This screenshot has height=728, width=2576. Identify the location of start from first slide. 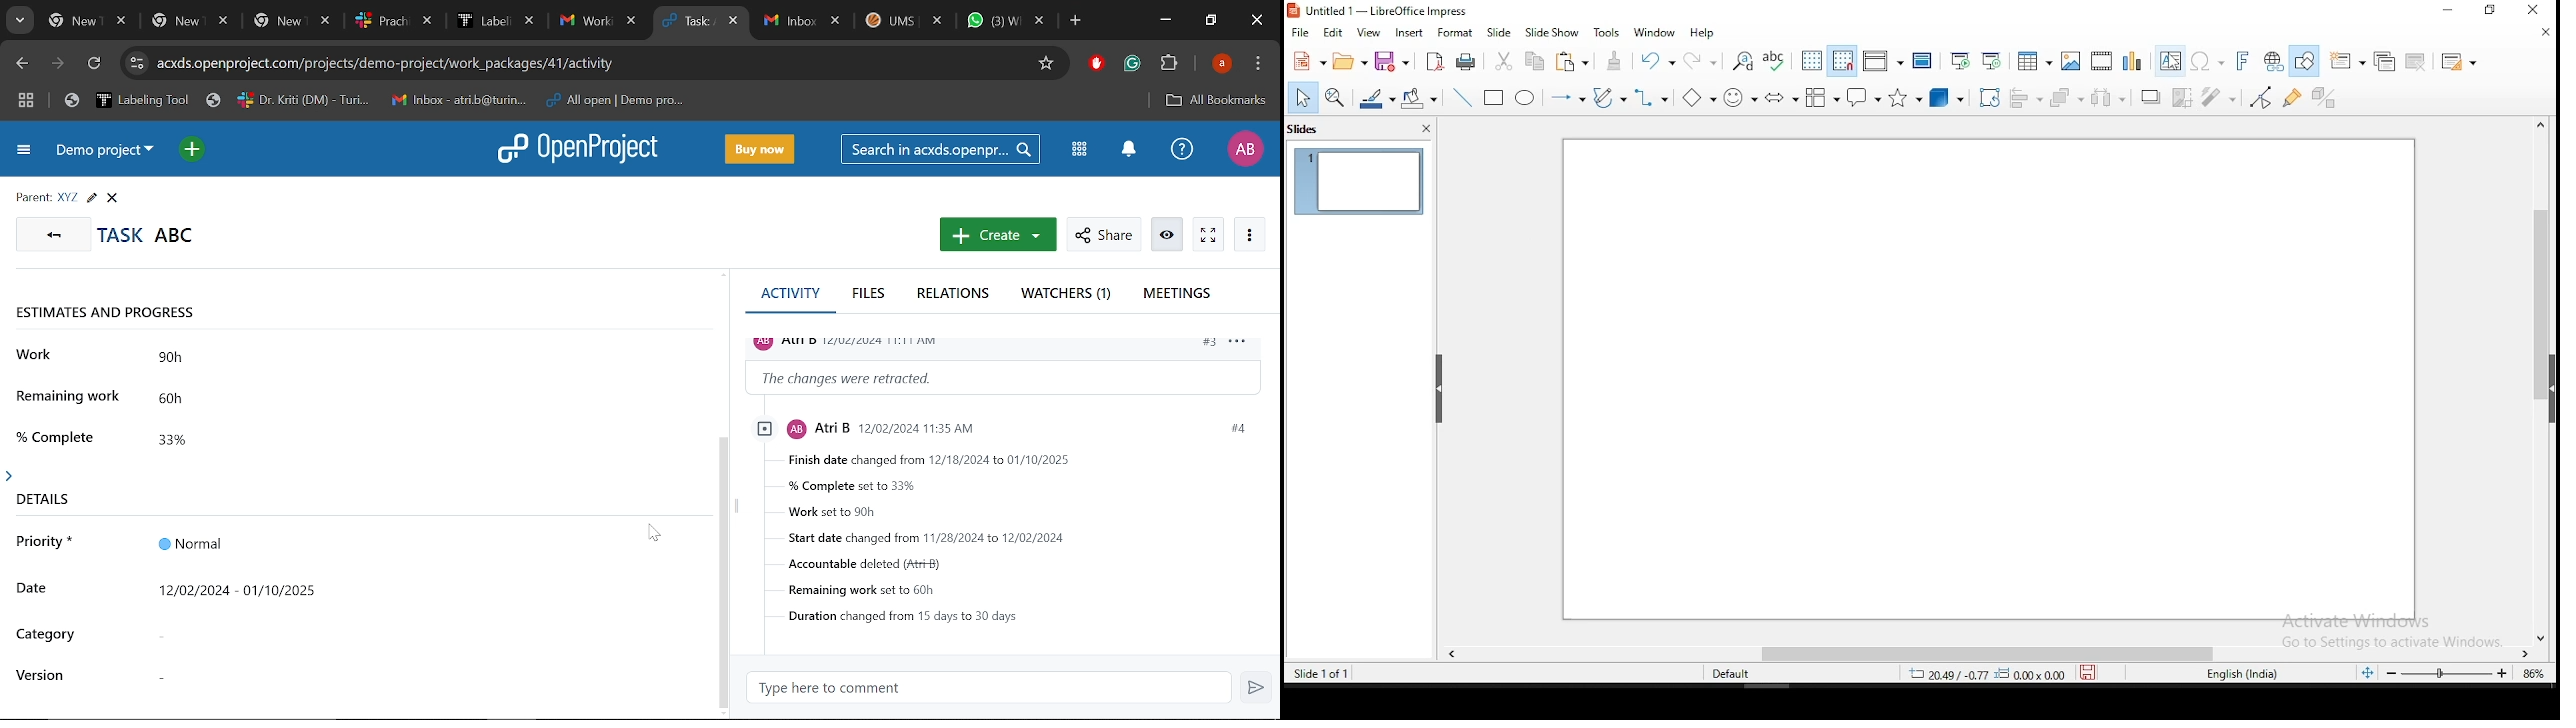
(1957, 63).